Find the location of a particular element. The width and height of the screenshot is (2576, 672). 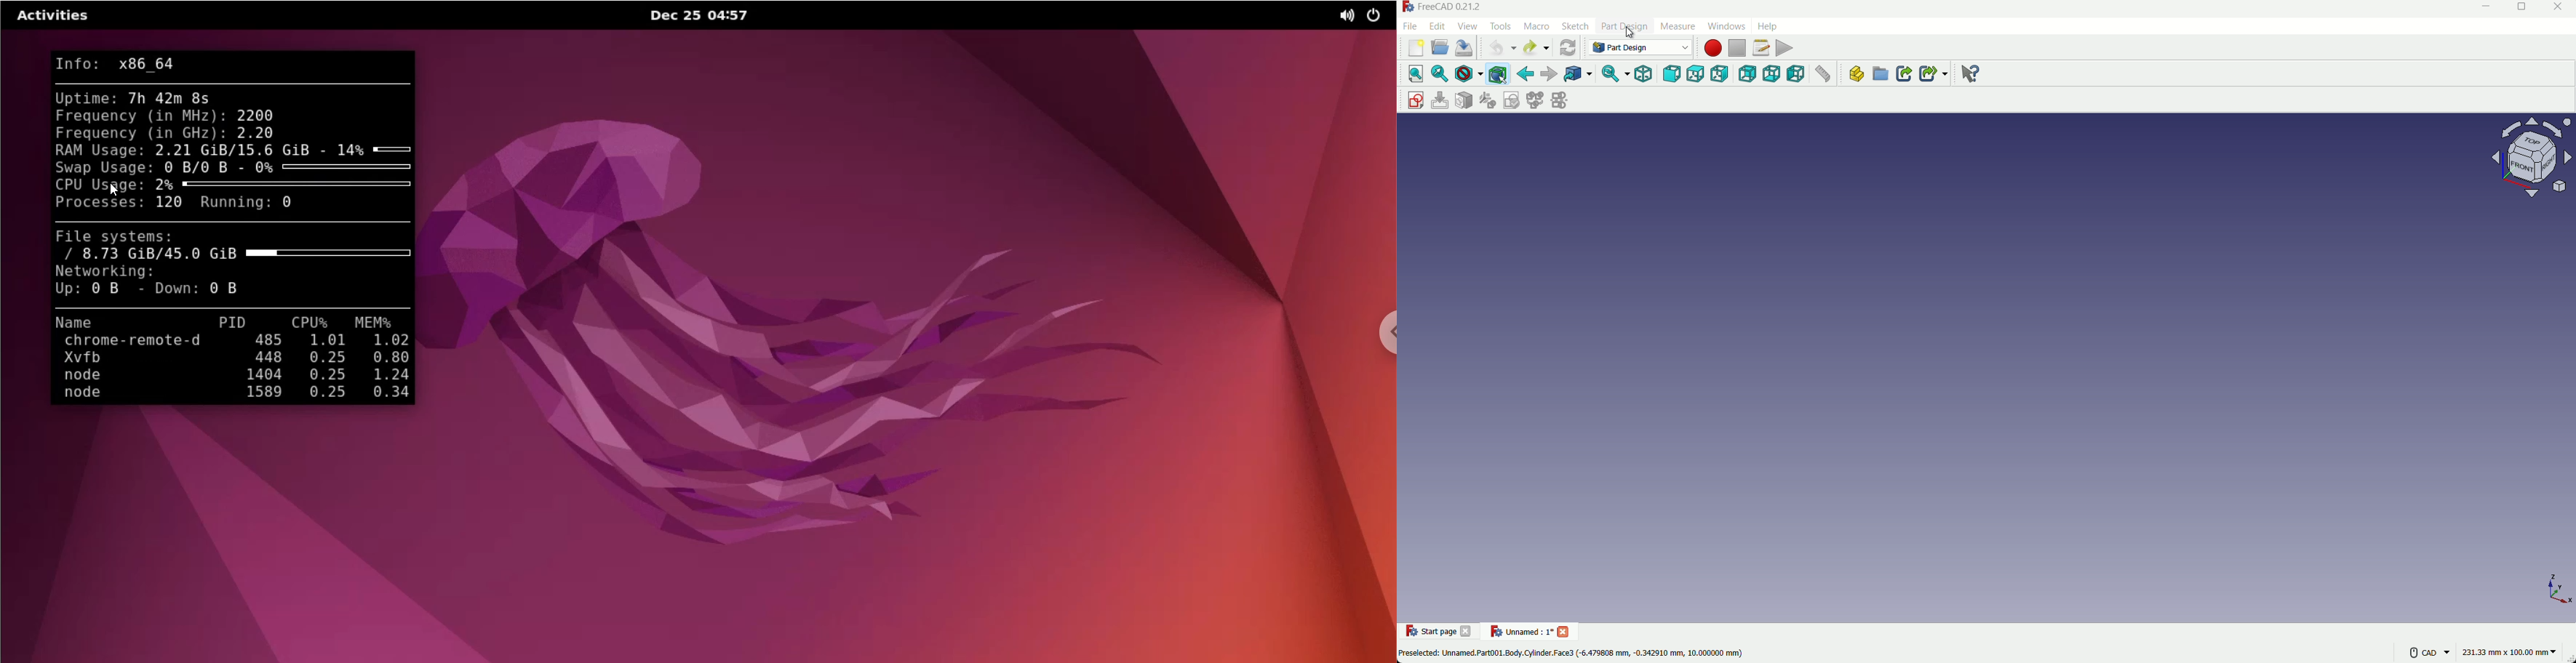

stop macros is located at coordinates (1739, 48).